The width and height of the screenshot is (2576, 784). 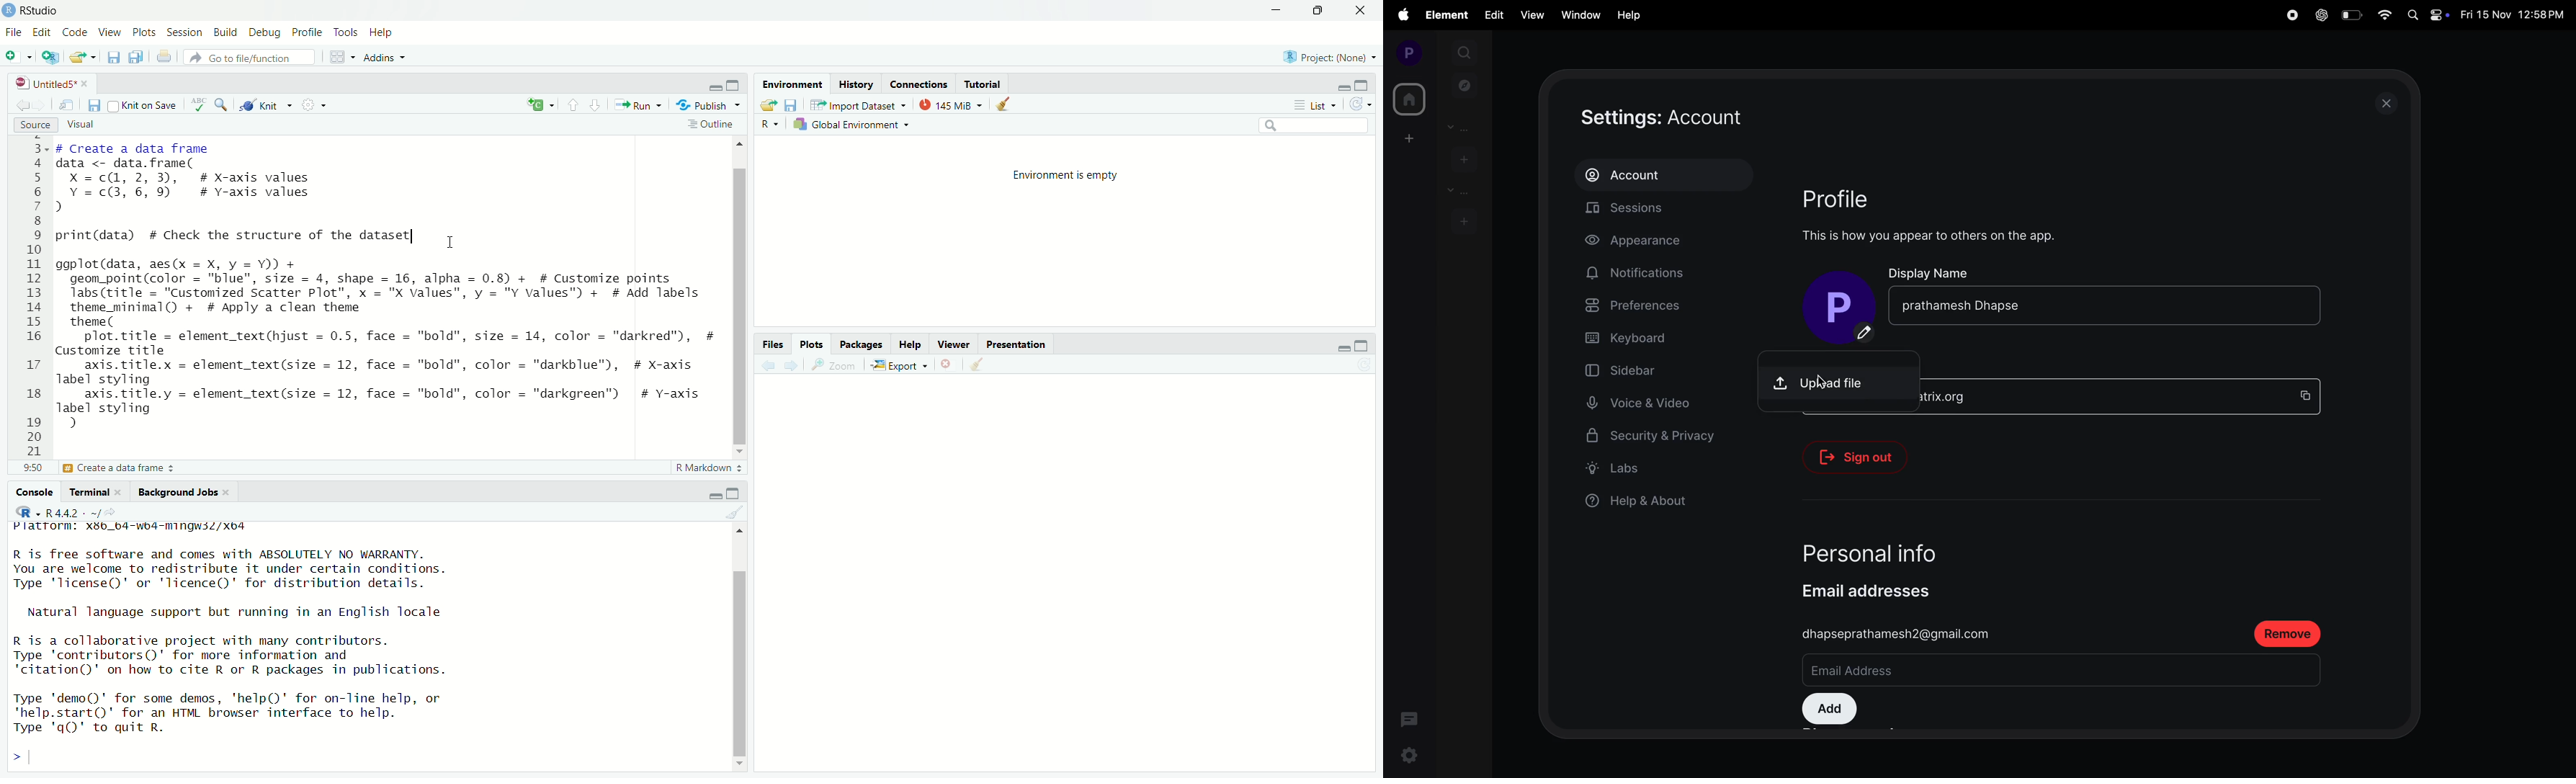 What do you see at coordinates (47, 107) in the screenshot?
I see `Go forward to the next source location` at bounding box center [47, 107].